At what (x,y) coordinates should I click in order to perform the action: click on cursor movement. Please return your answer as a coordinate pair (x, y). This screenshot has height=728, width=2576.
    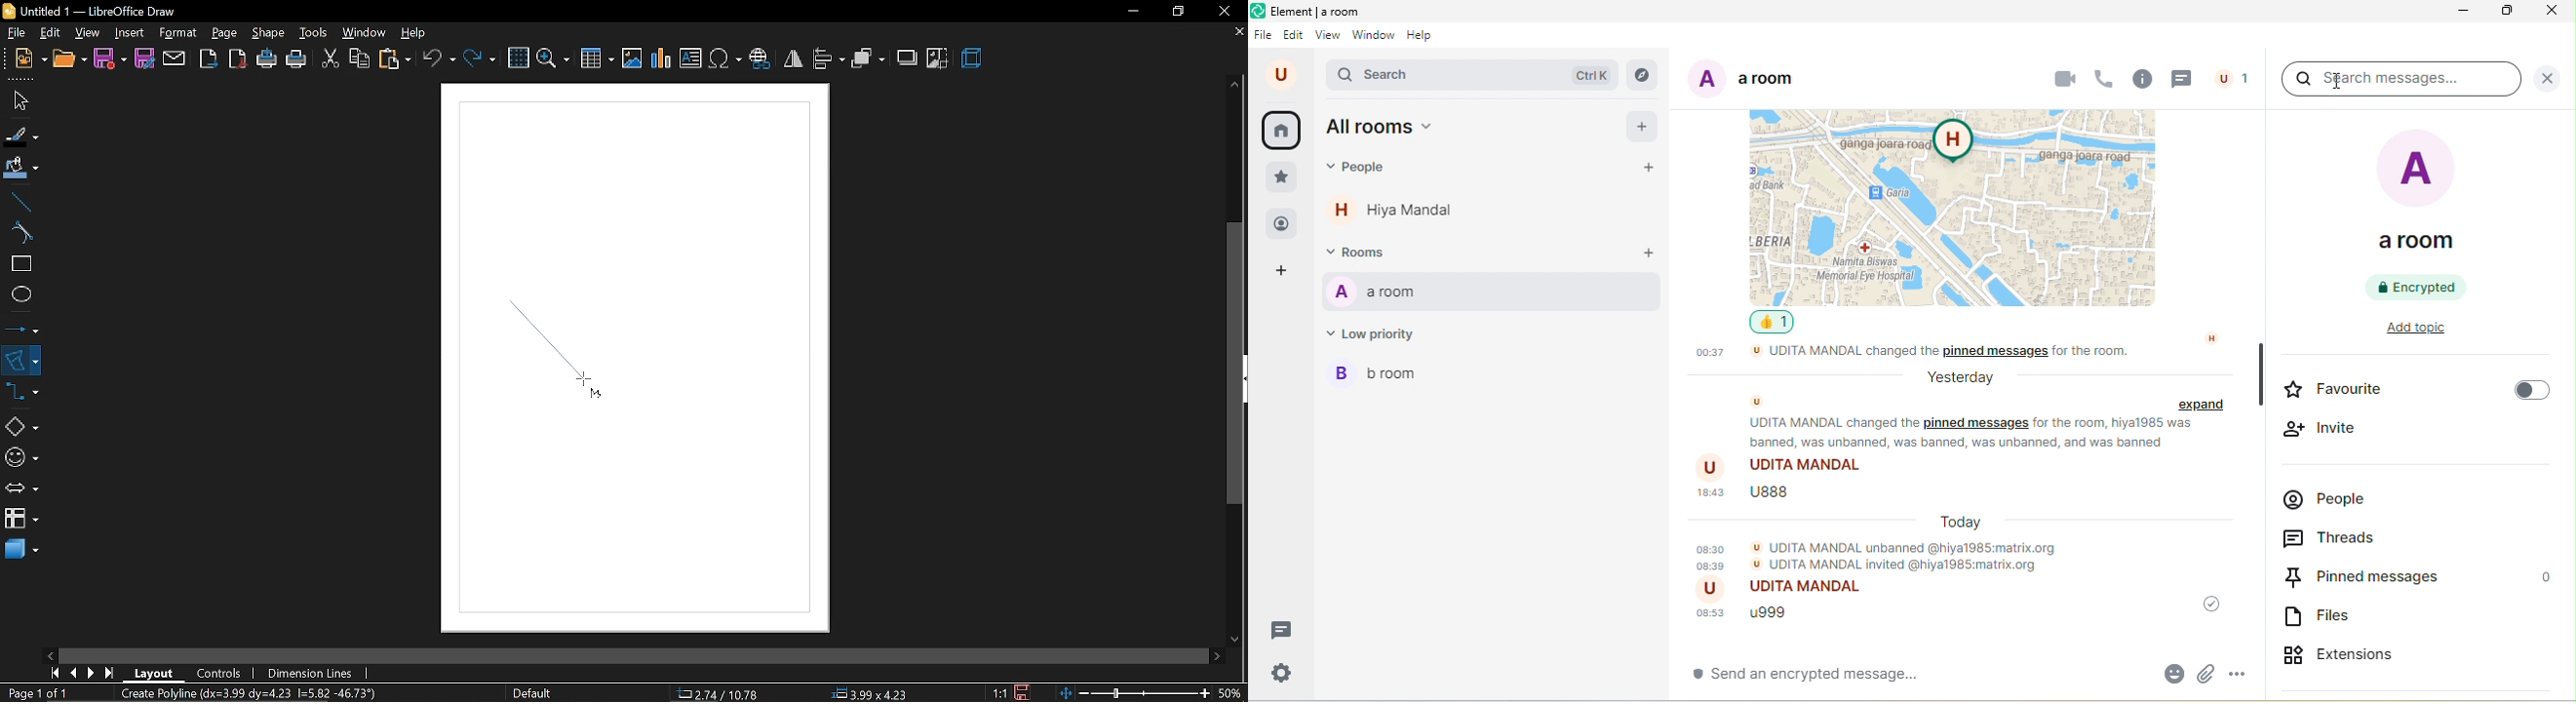
    Looking at the image, I should click on (2332, 82).